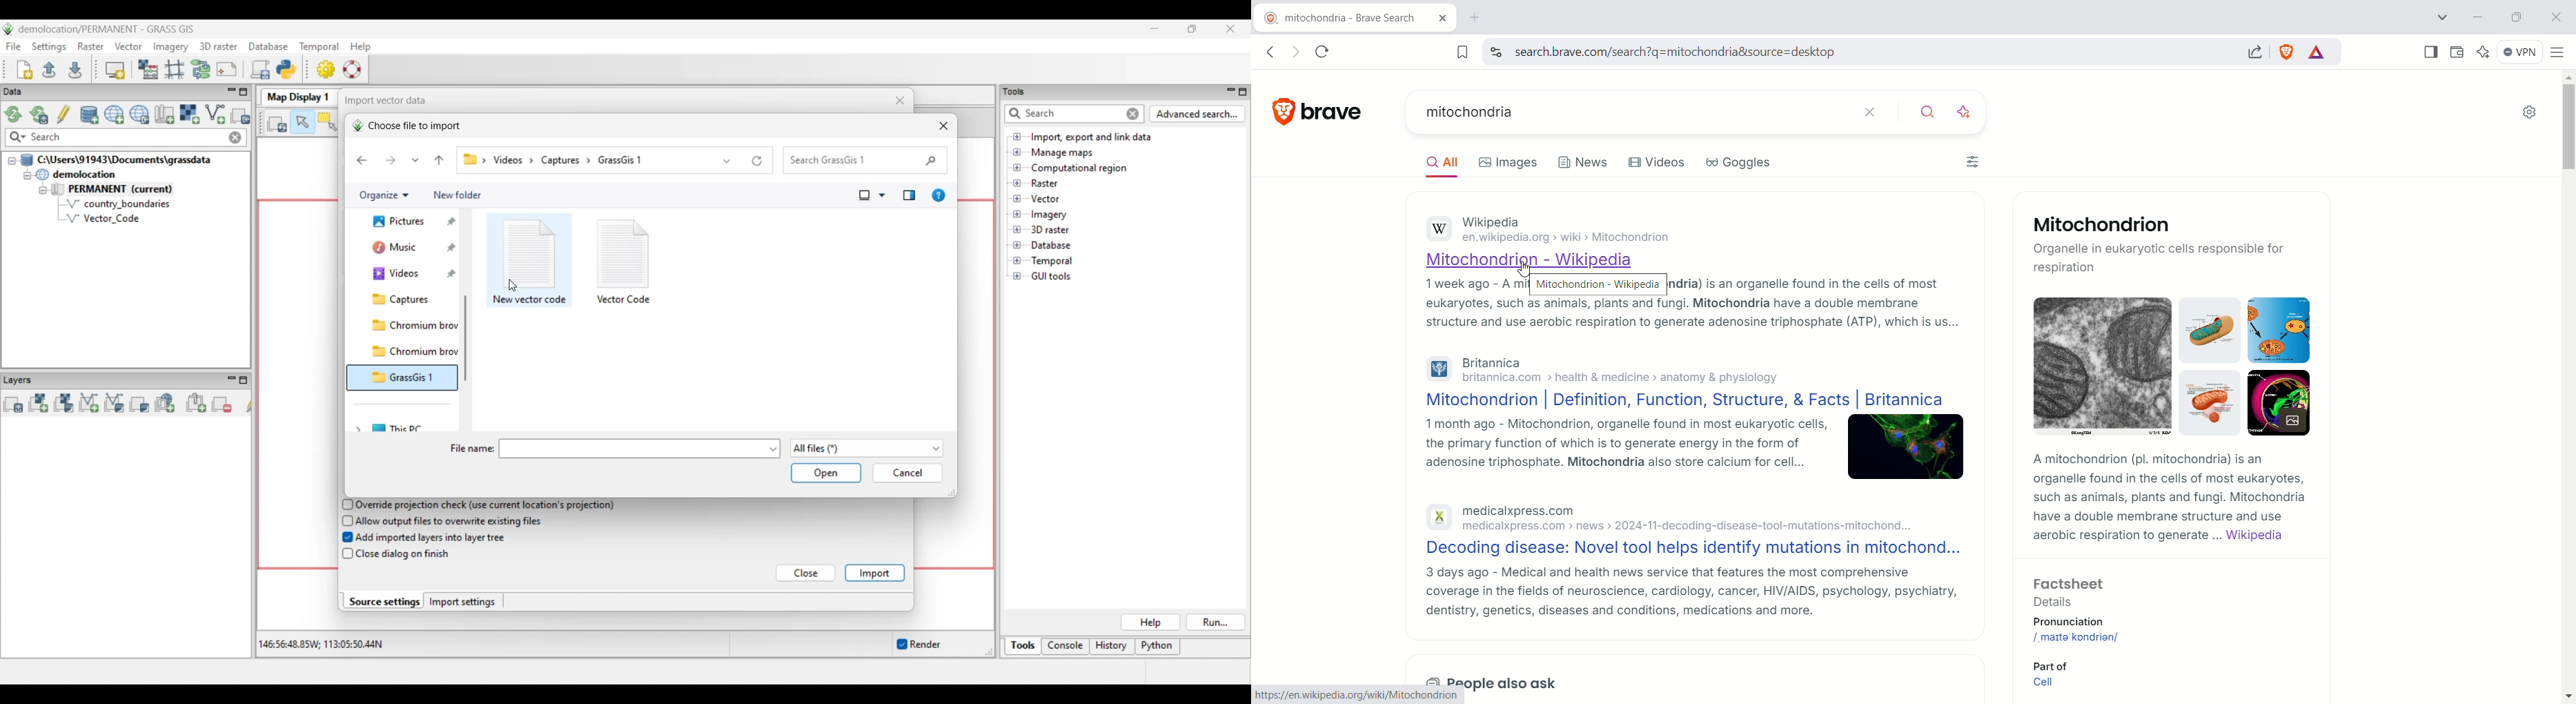  Describe the element at coordinates (1527, 510) in the screenshot. I see `medicalxpress.com` at that location.